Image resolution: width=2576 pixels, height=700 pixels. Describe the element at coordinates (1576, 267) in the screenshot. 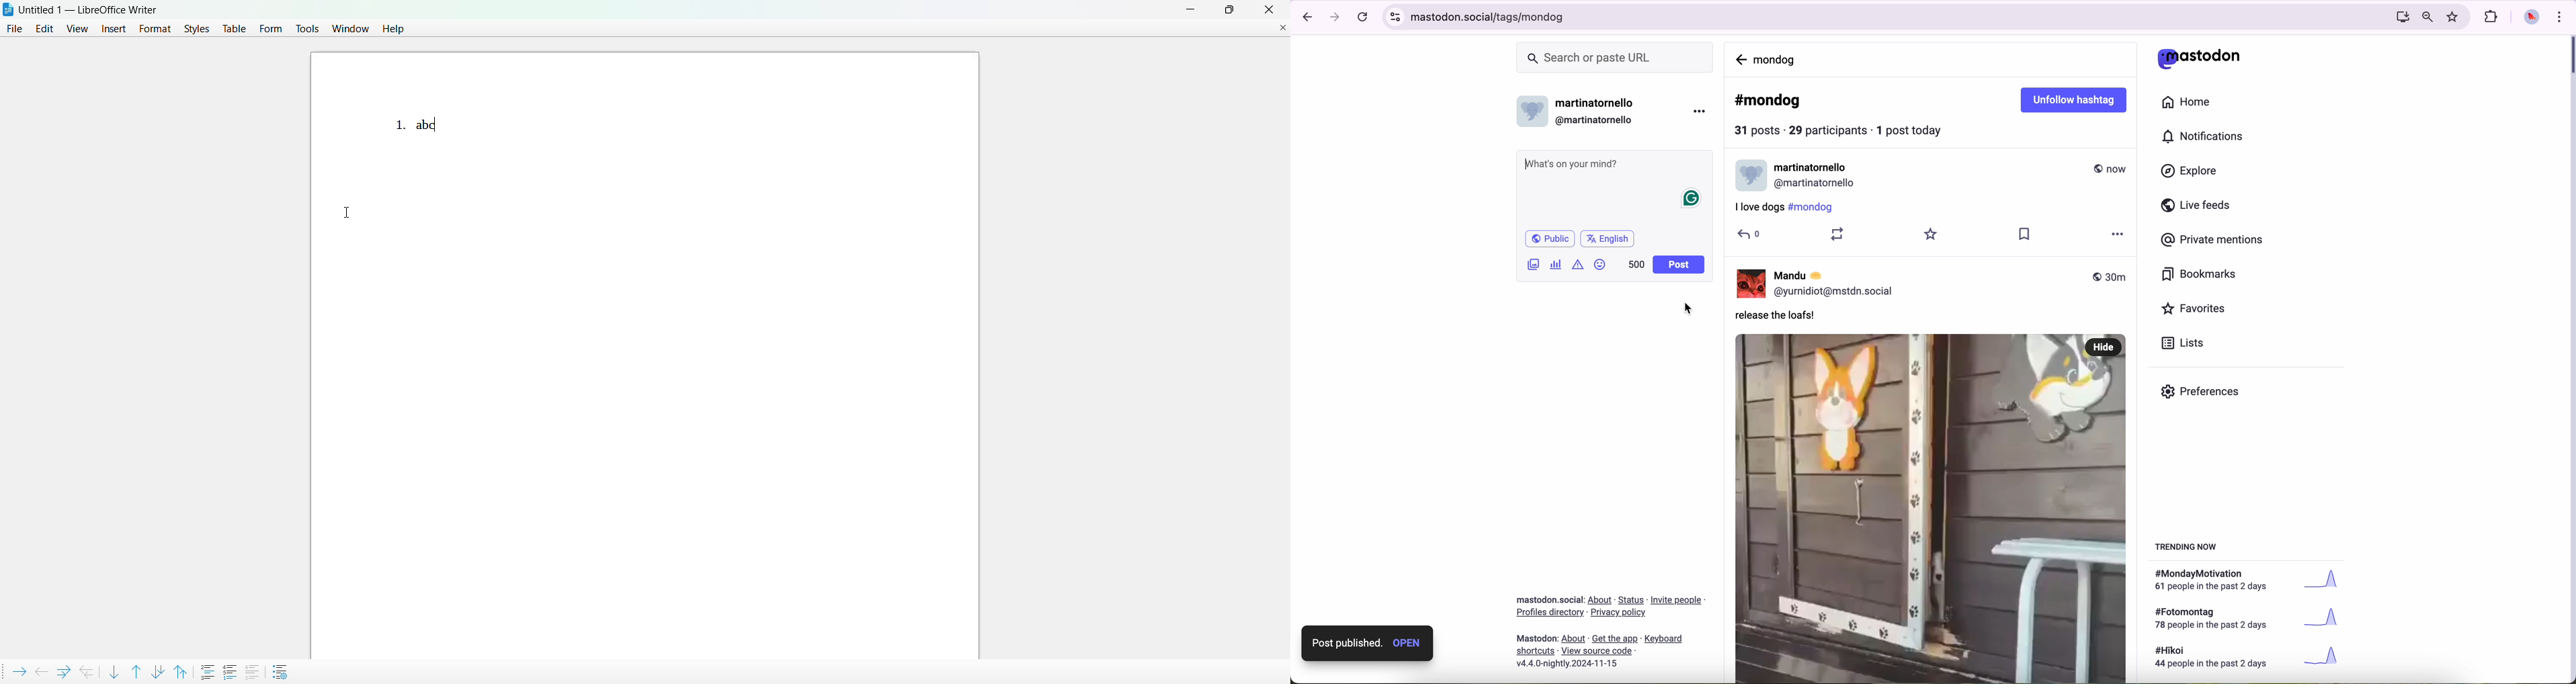

I see `content warning` at that location.